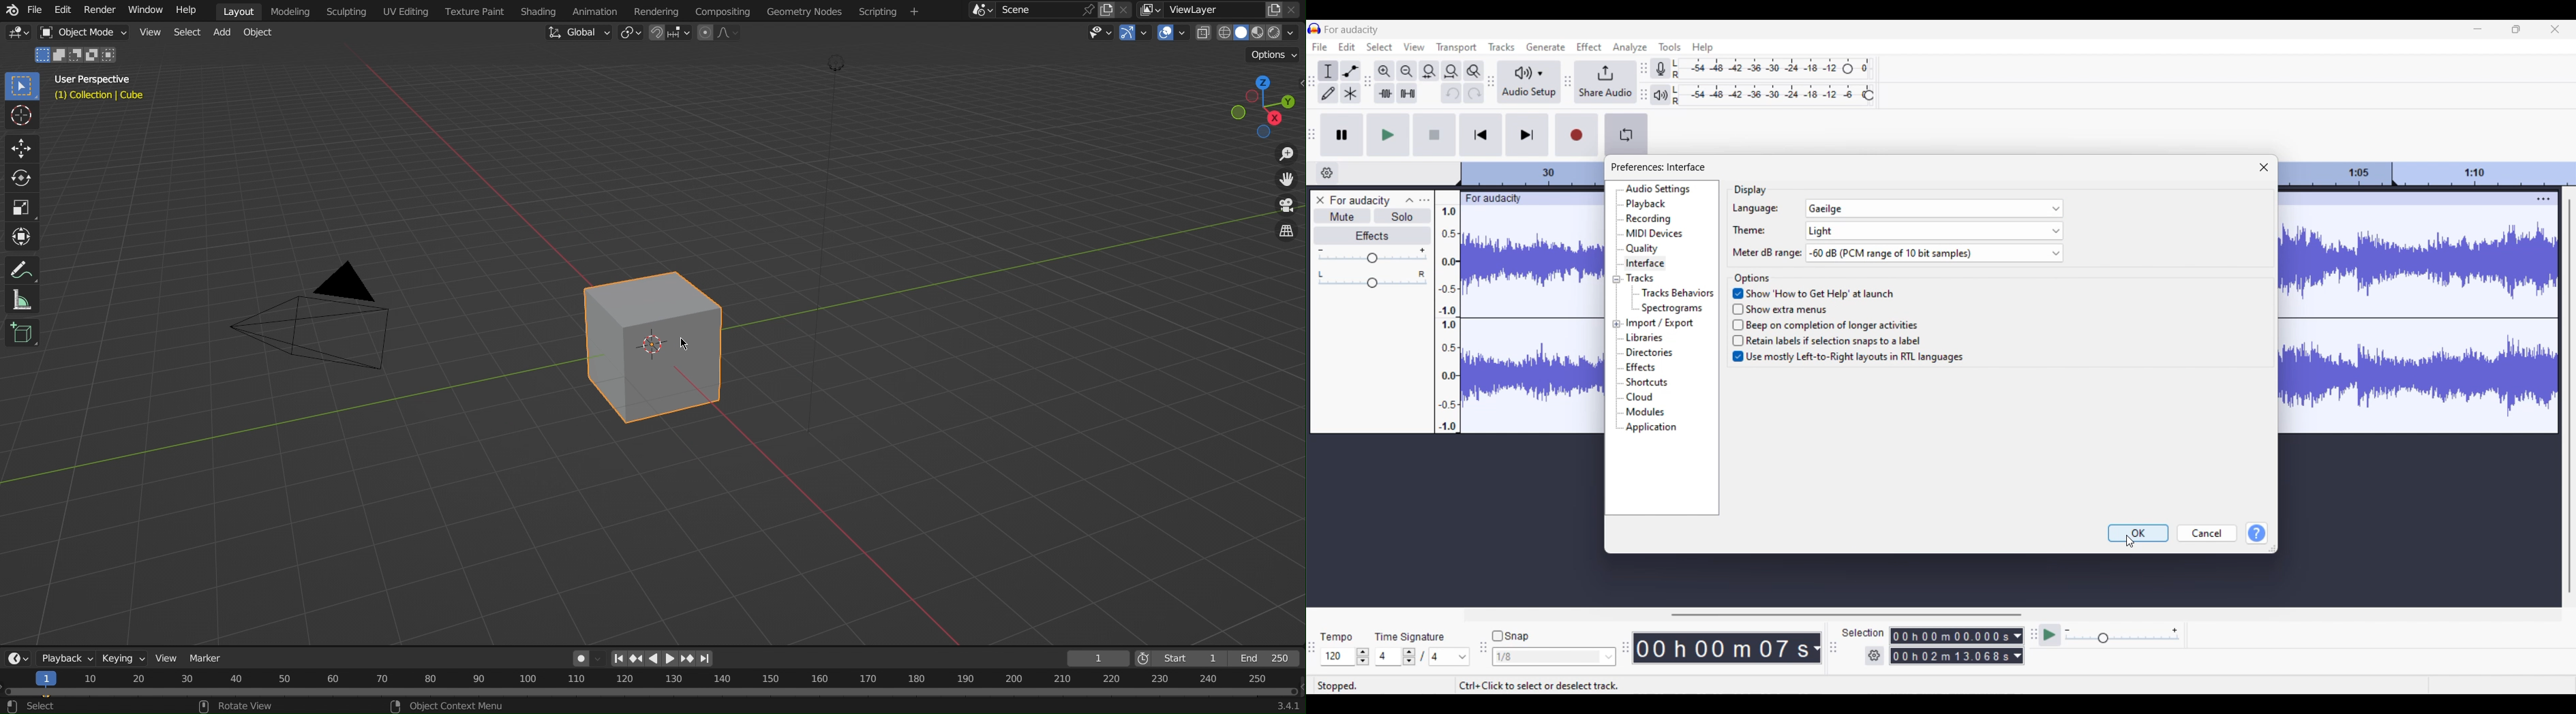 The image size is (2576, 728). Describe the element at coordinates (2516, 29) in the screenshot. I see `Show in smaller tab` at that location.